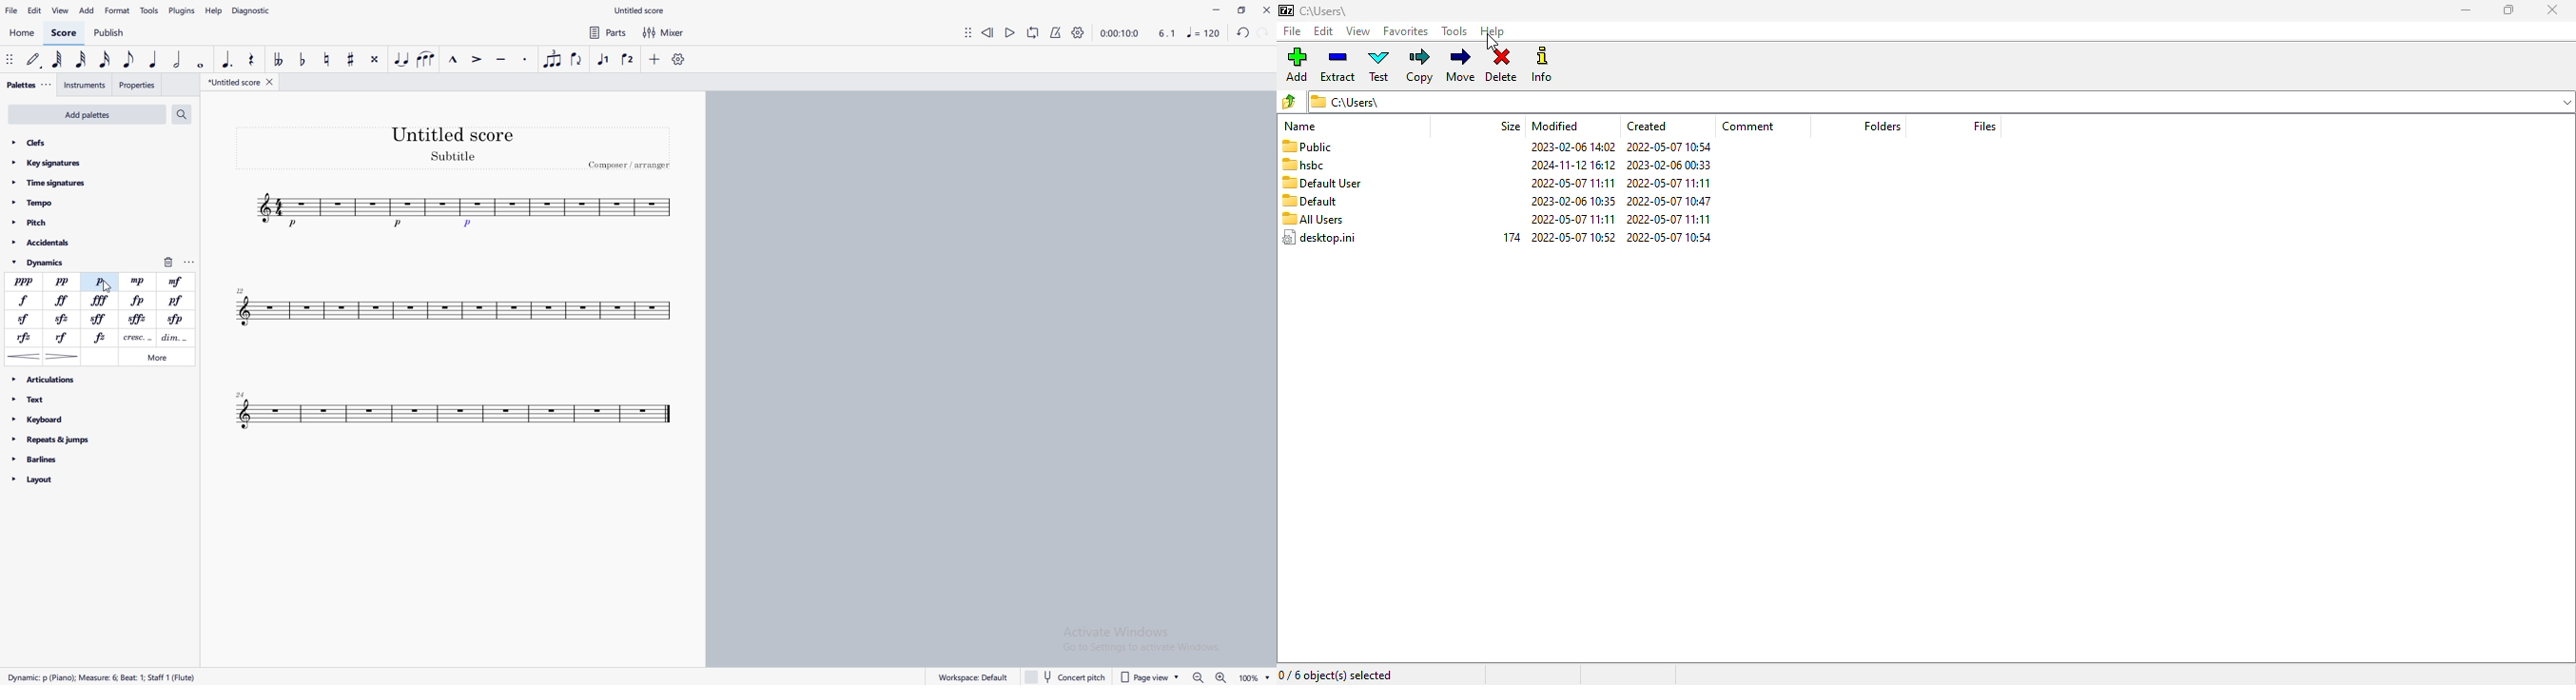  What do you see at coordinates (1244, 31) in the screenshot?
I see `undo` at bounding box center [1244, 31].